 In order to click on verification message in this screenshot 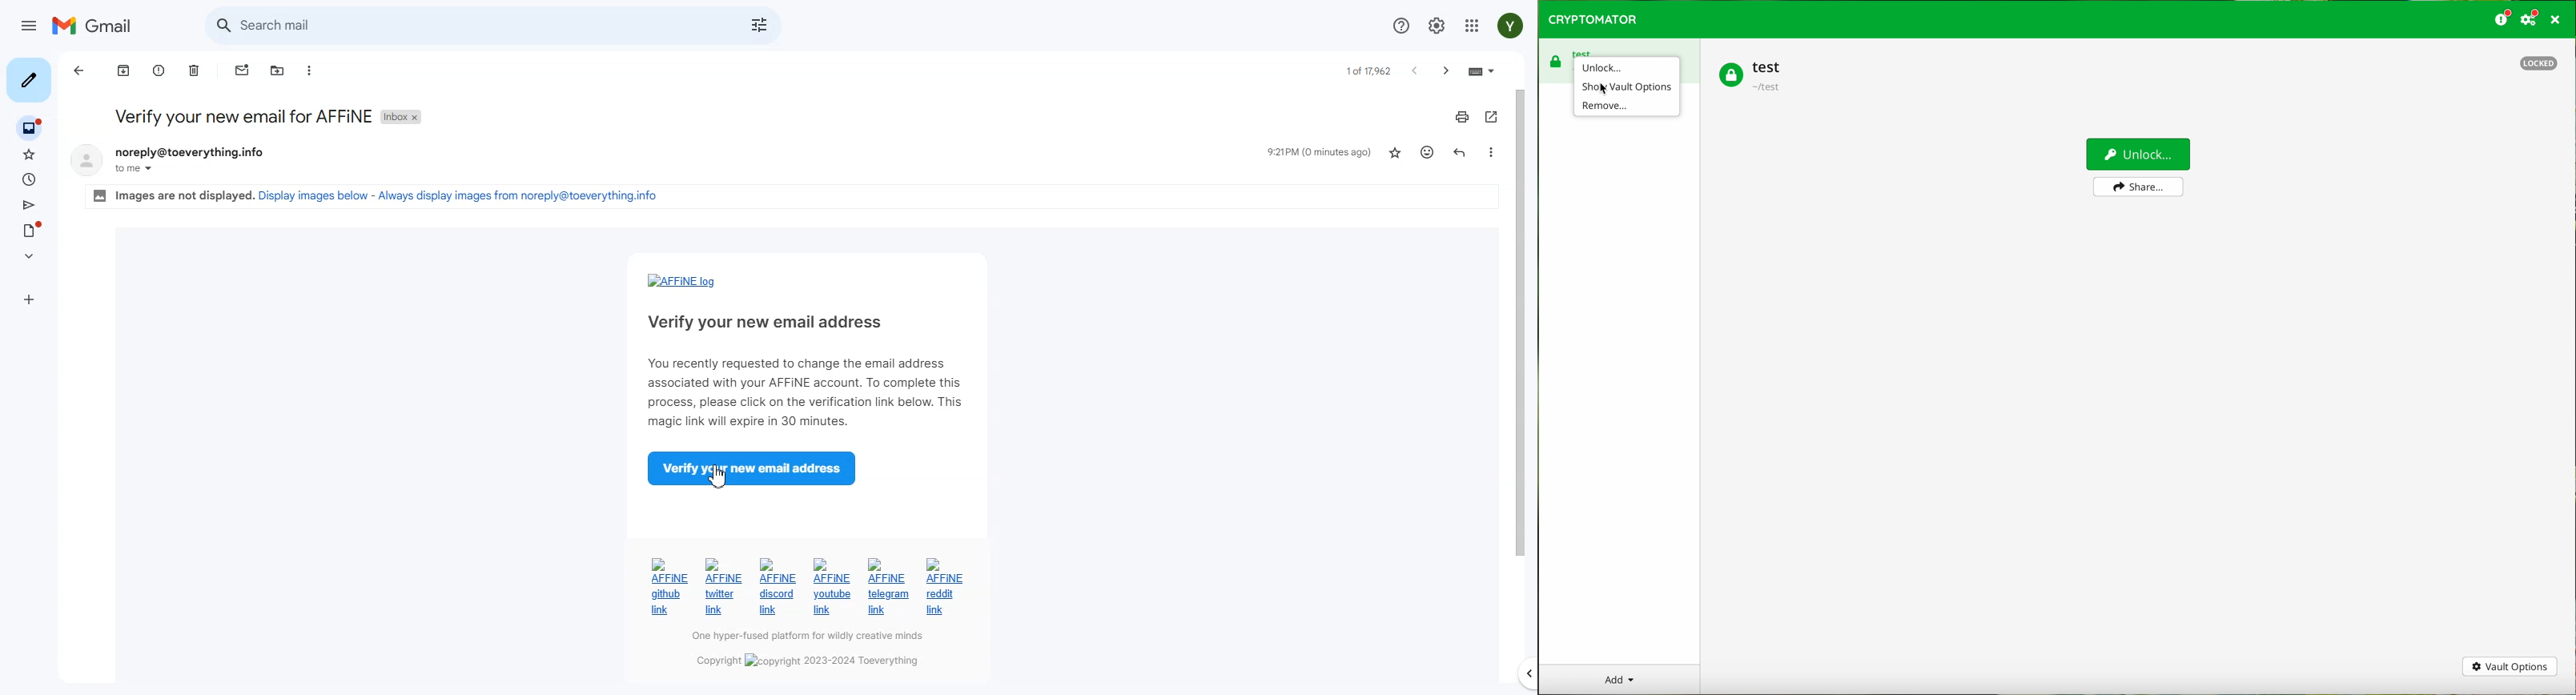, I will do `click(803, 394)`.